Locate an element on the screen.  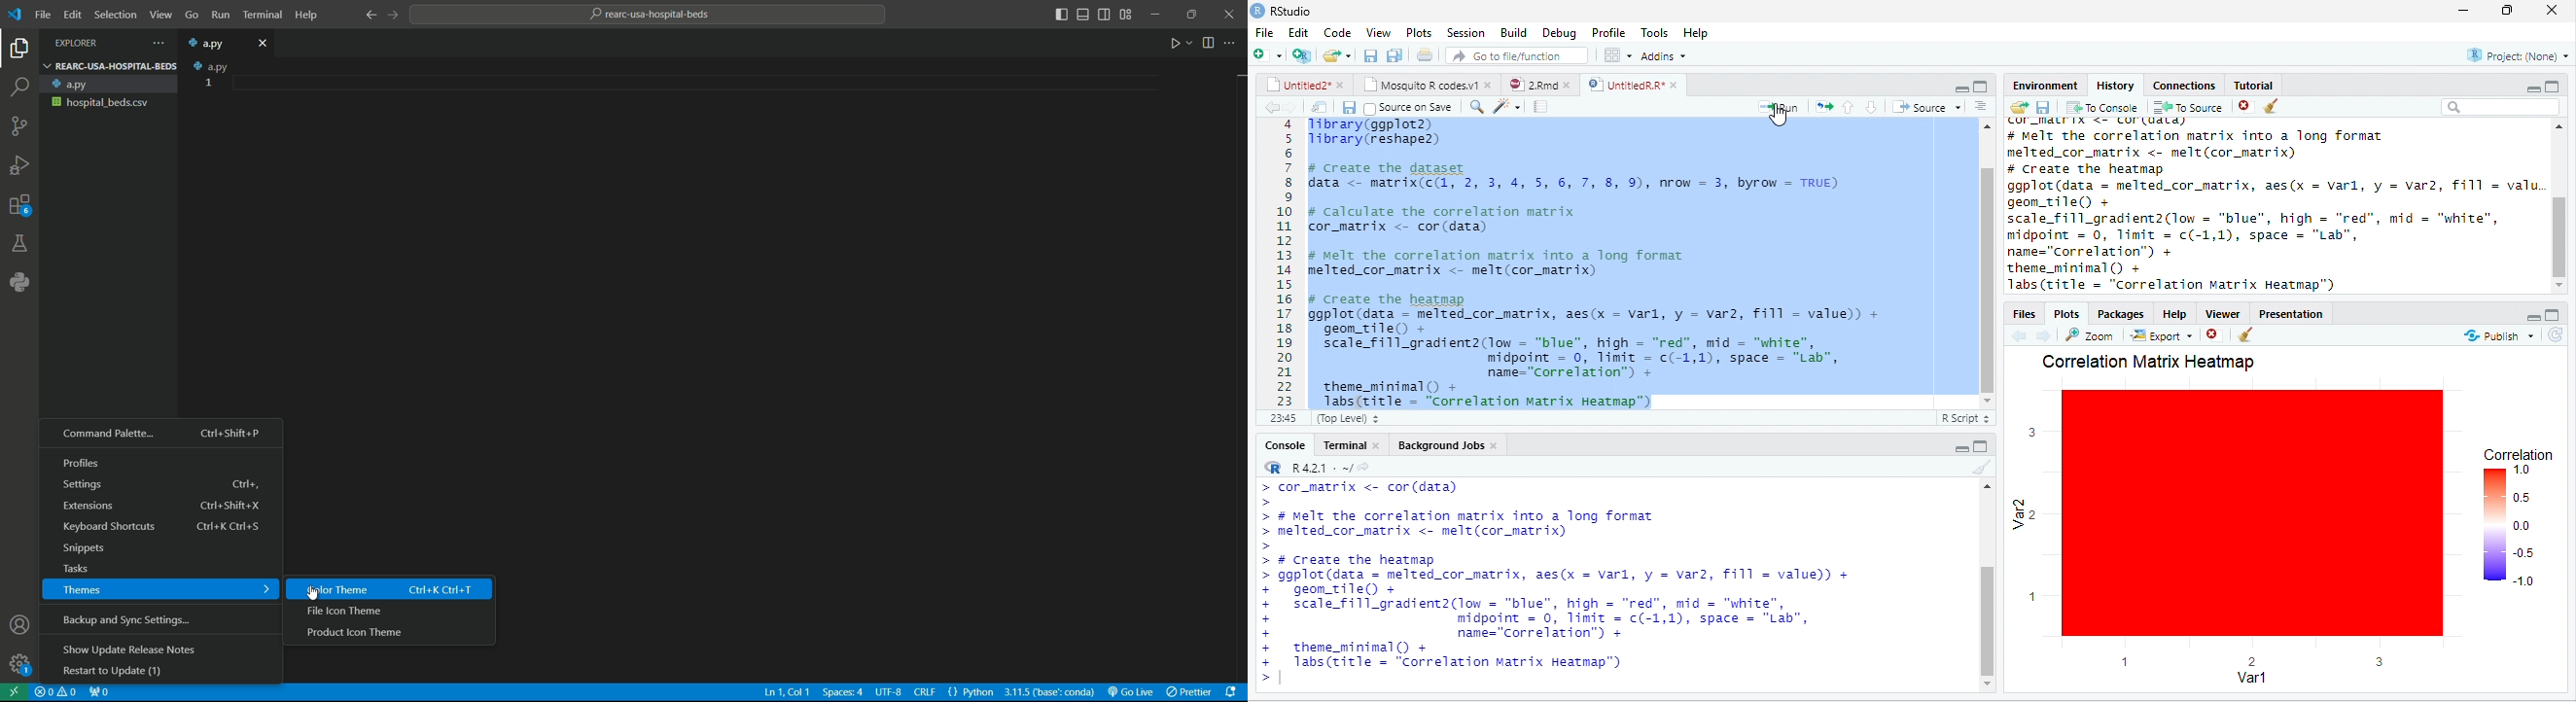
export is located at coordinates (2162, 337).